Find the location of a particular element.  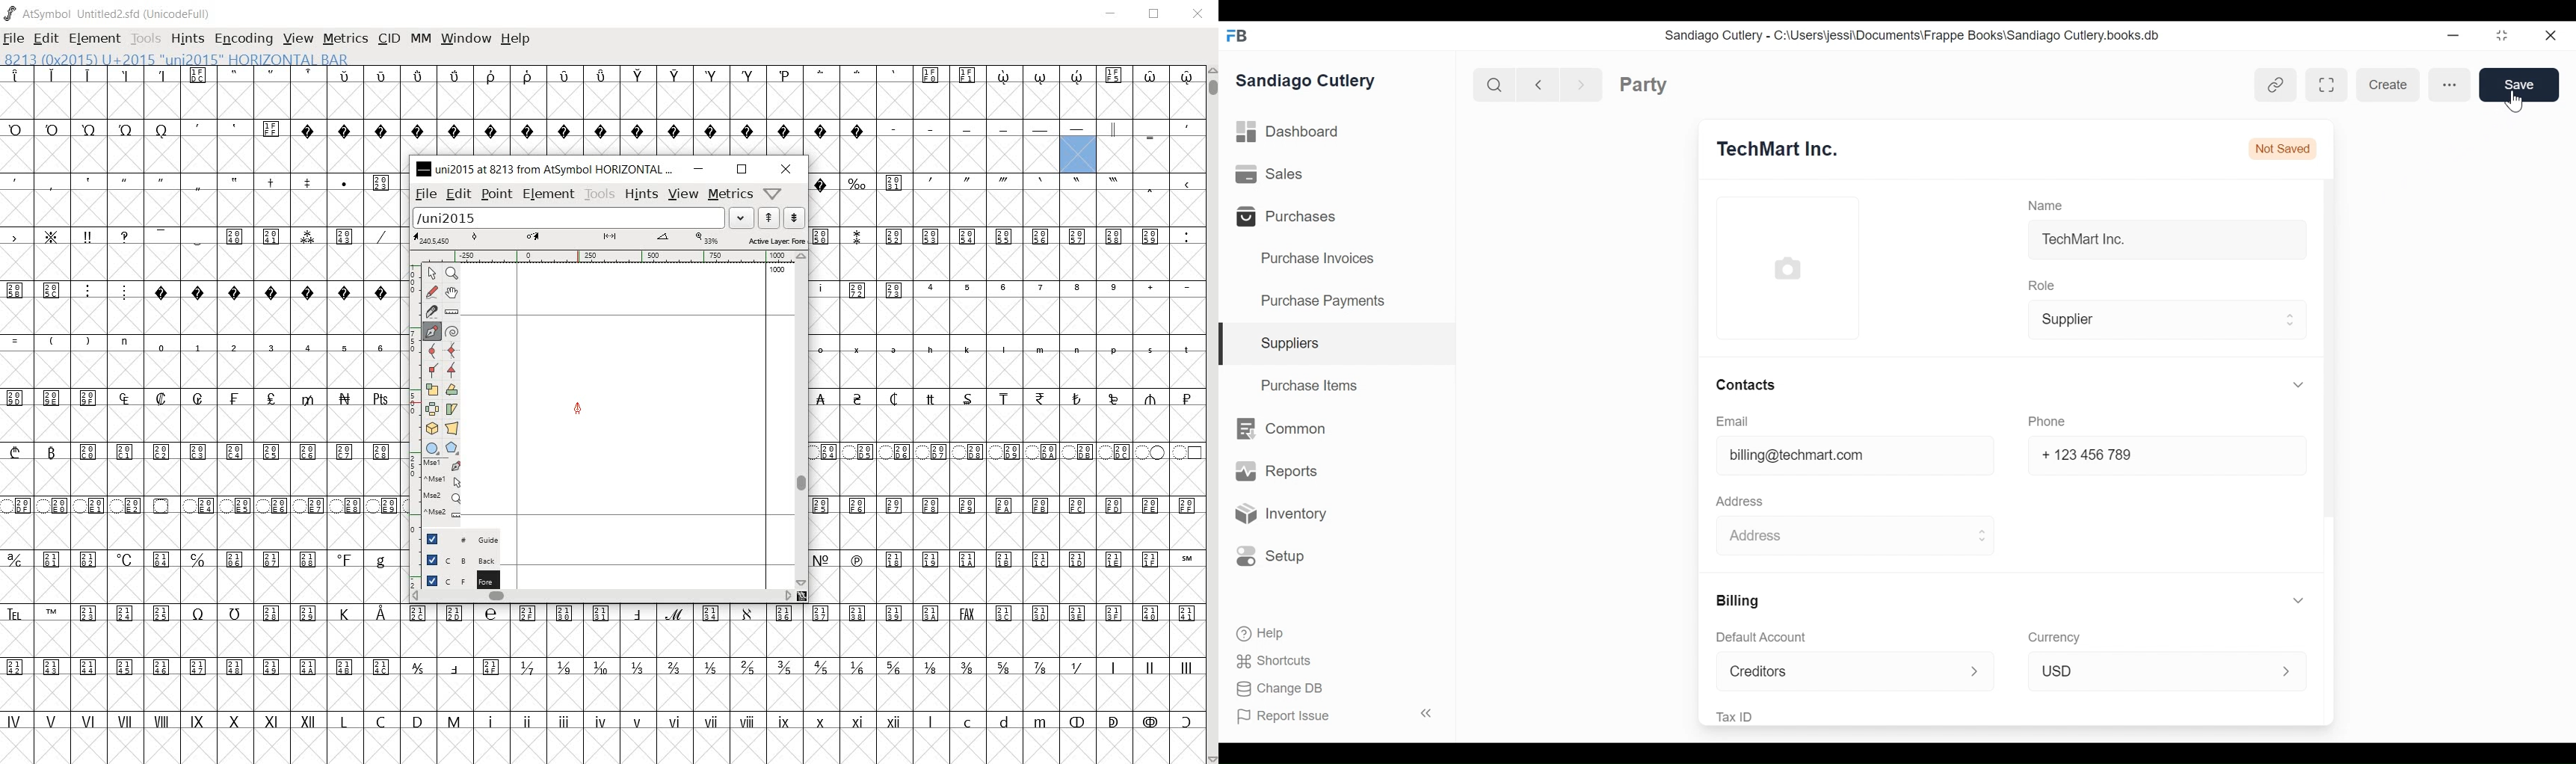

Default Account is located at coordinates (1767, 639).